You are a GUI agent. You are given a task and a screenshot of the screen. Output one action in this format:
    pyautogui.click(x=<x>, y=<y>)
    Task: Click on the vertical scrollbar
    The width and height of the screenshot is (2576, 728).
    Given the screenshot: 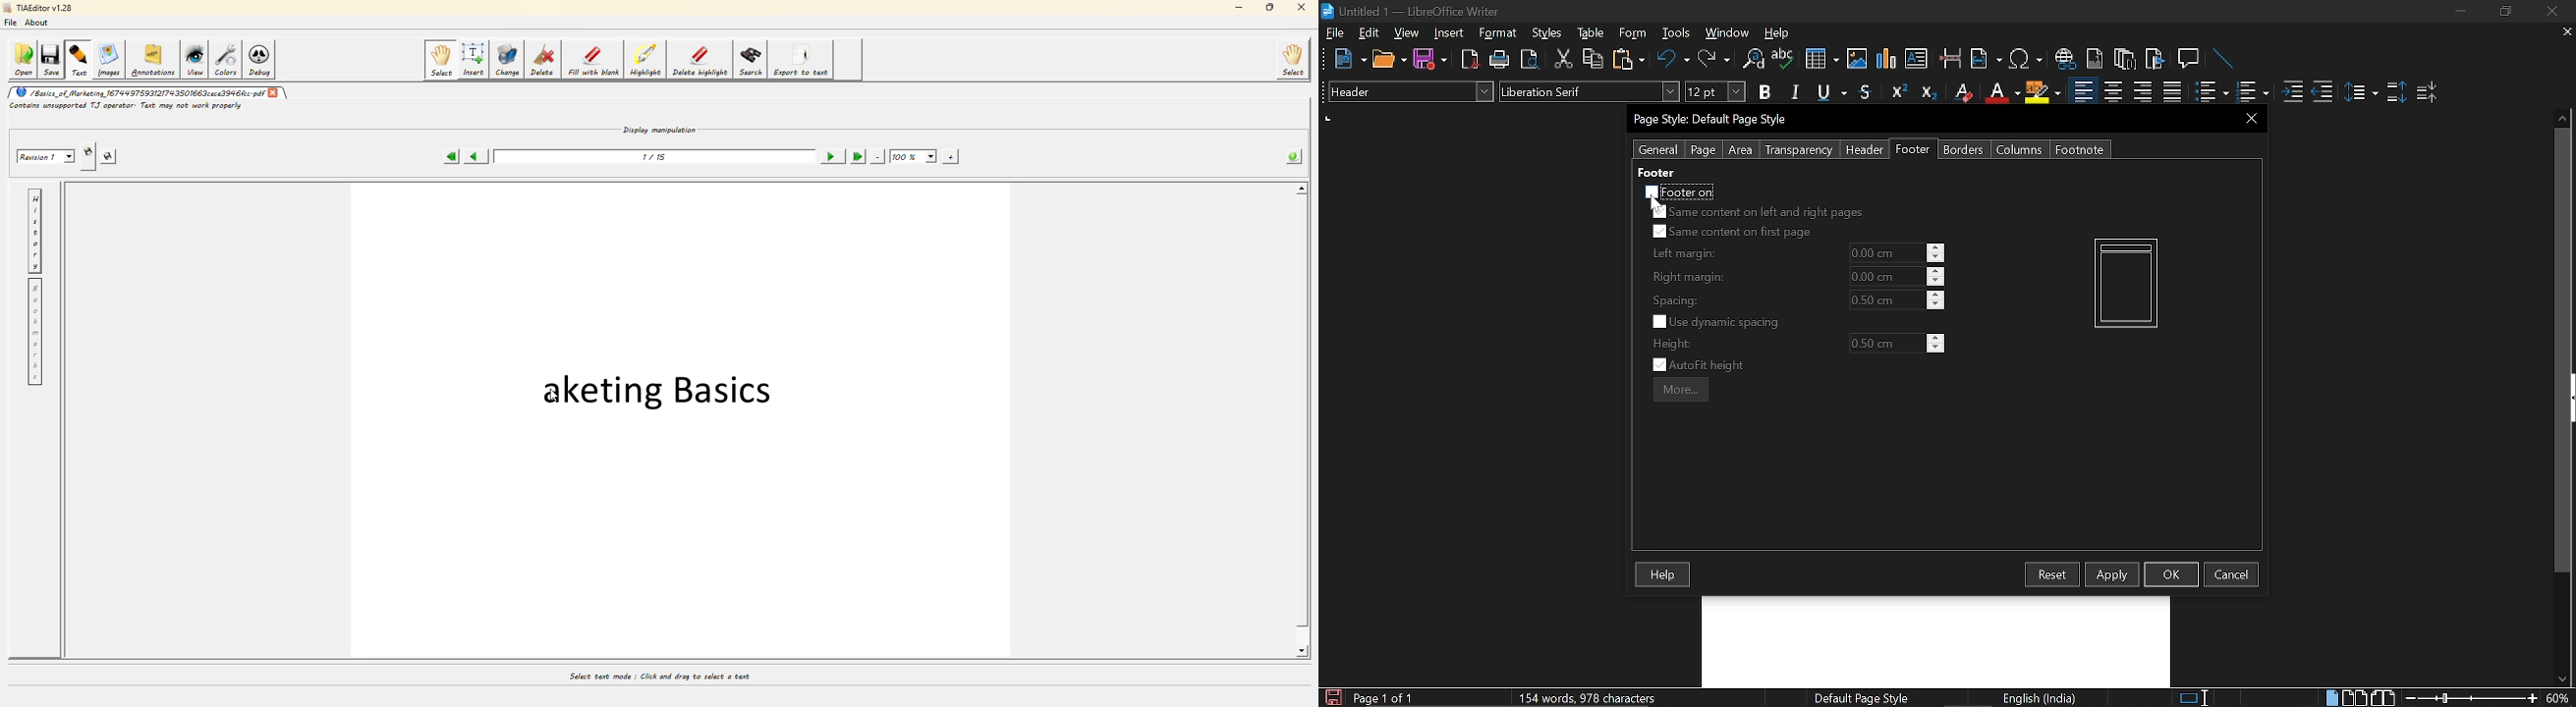 What is the action you would take?
    pyautogui.click(x=2559, y=352)
    